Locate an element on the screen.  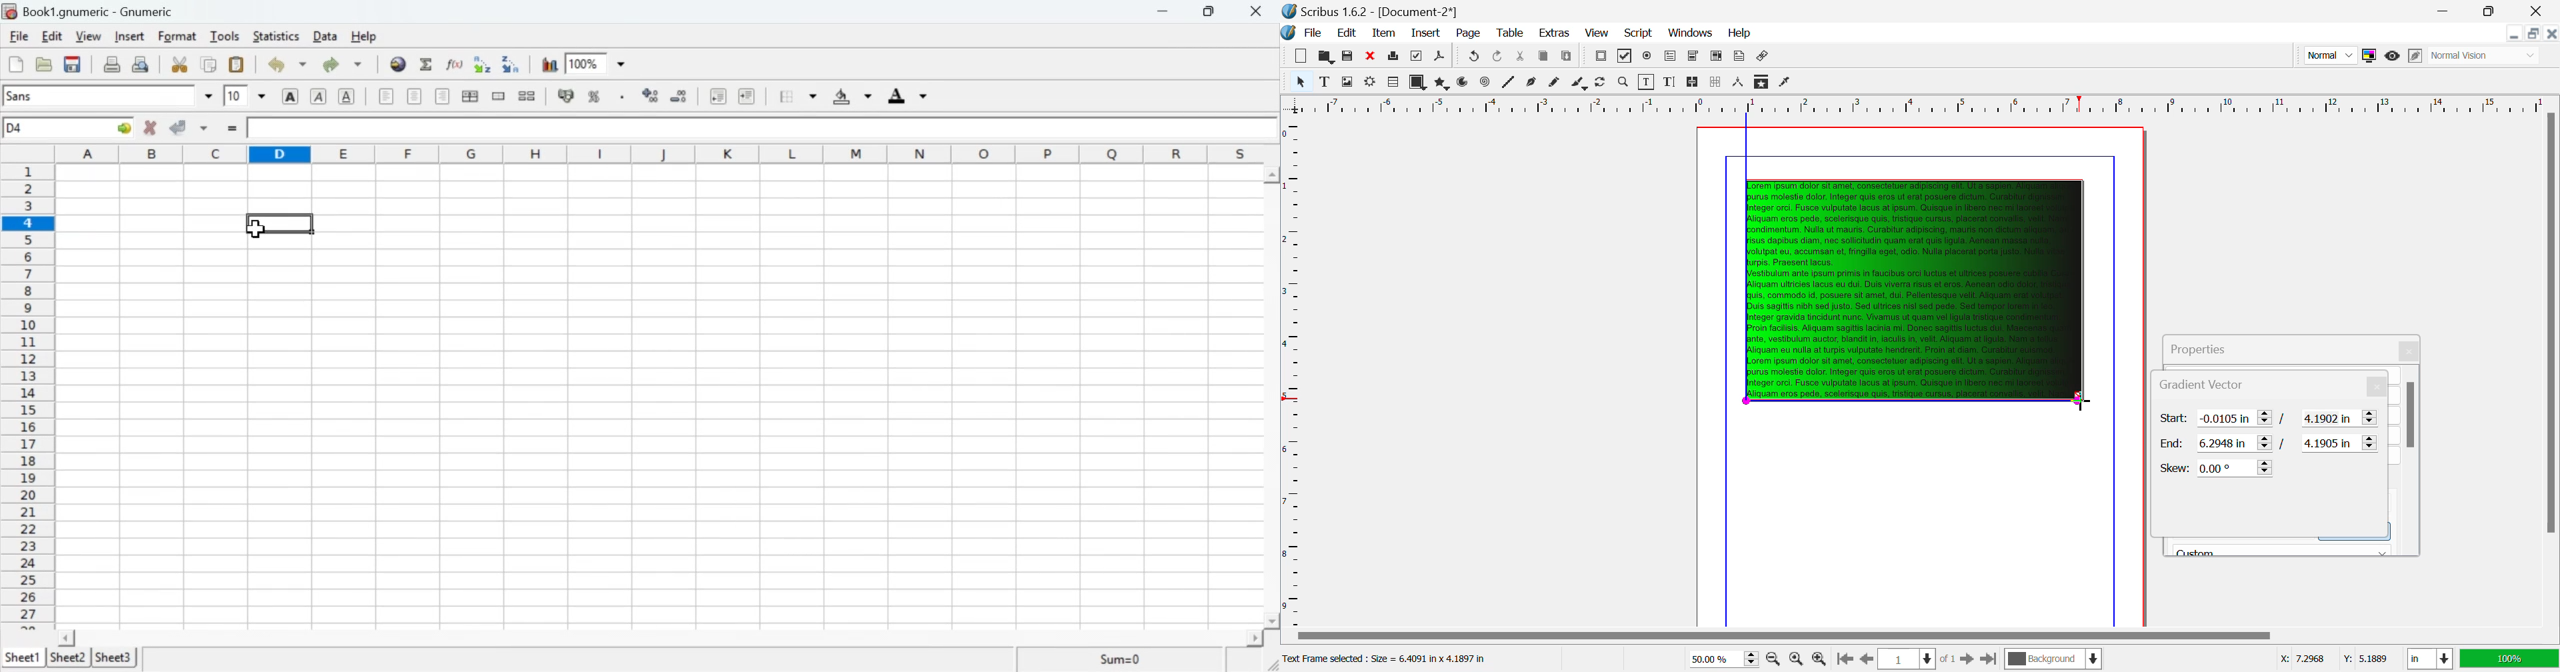
Scroll Bar is located at coordinates (2551, 368).